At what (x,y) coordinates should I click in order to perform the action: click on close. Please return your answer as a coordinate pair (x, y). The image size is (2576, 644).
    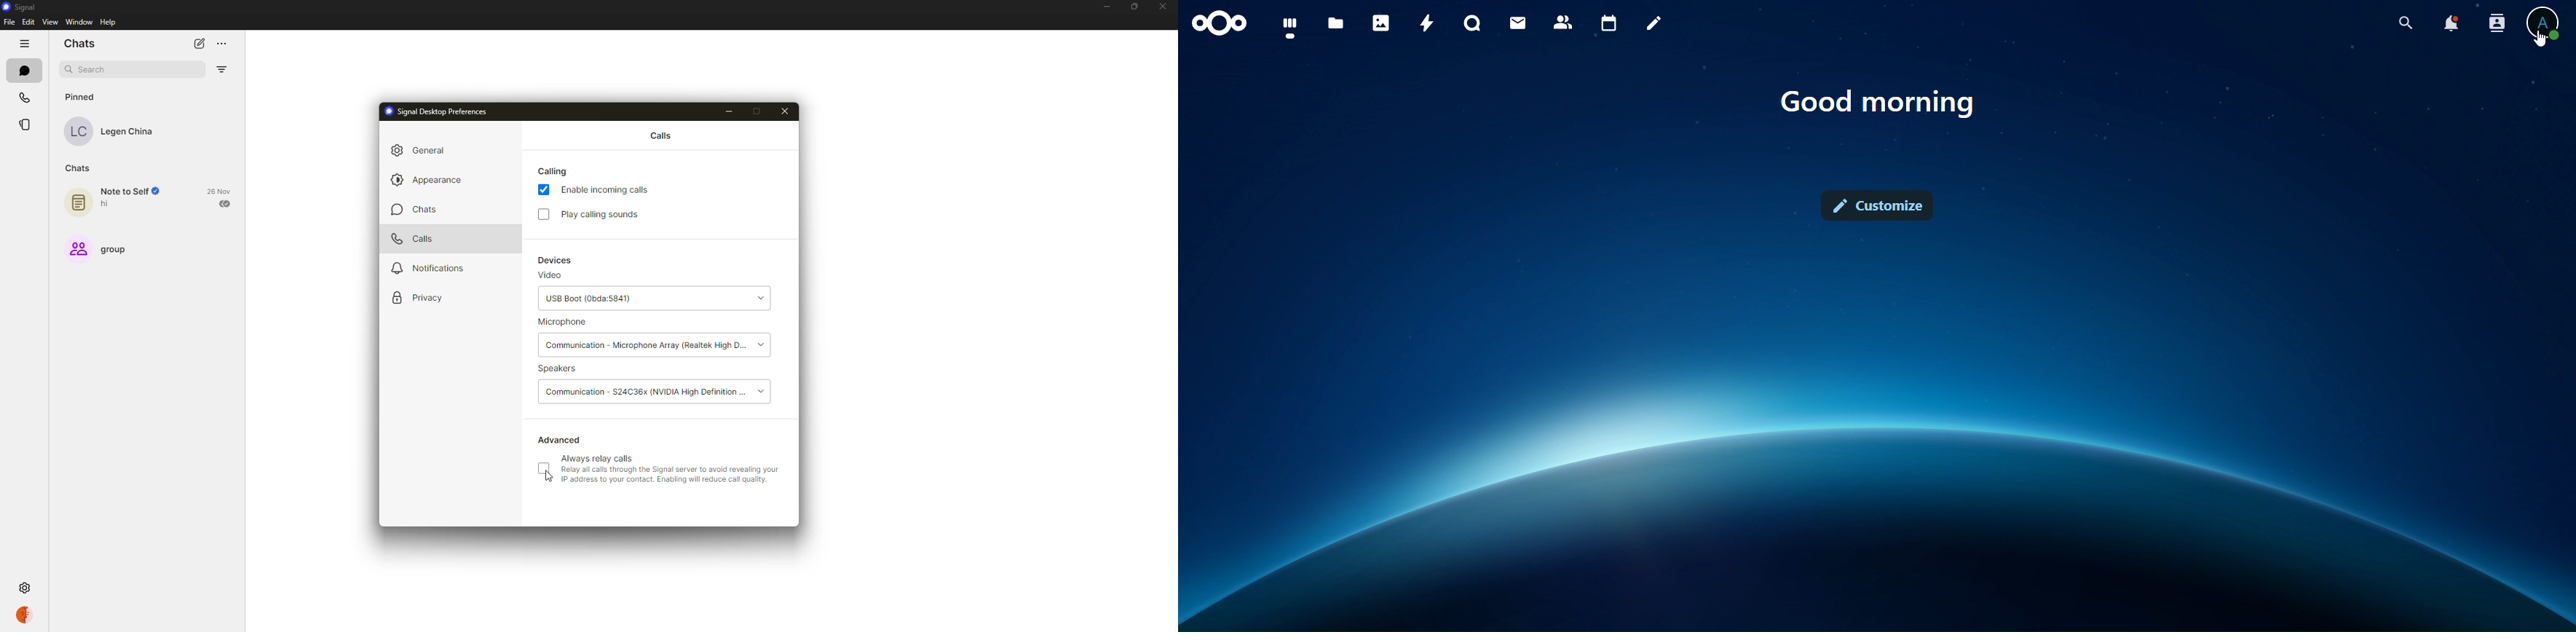
    Looking at the image, I should click on (785, 111).